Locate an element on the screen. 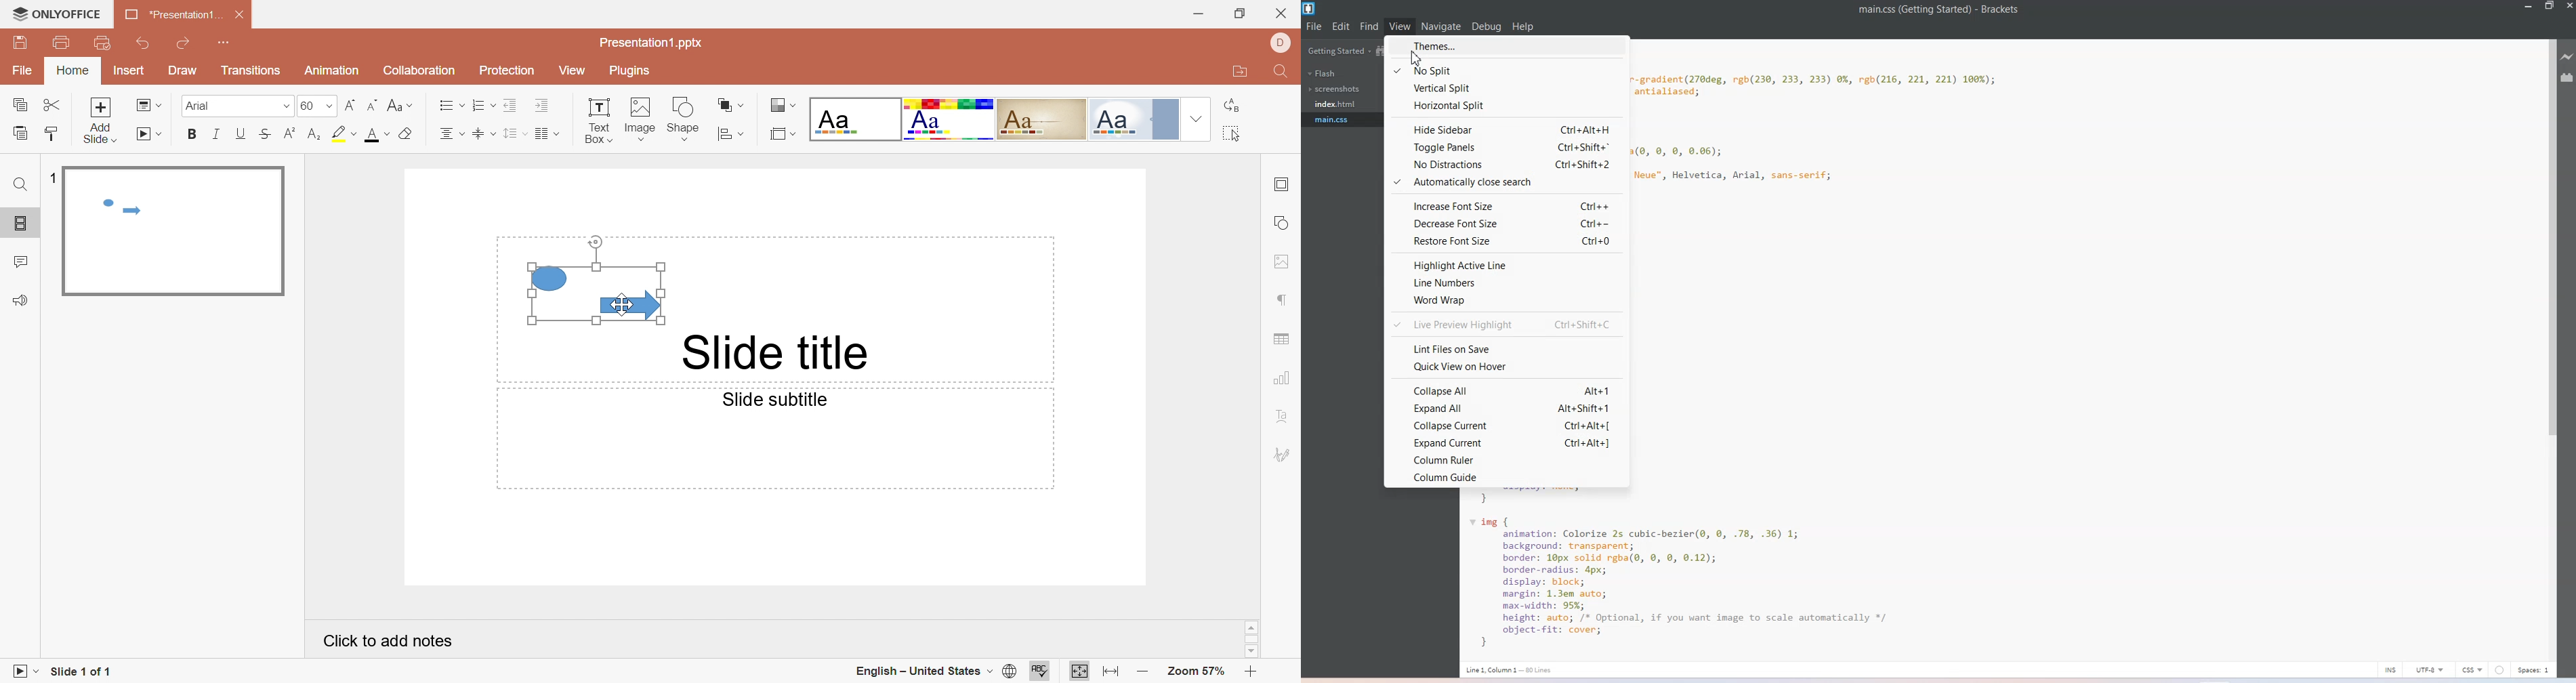 The width and height of the screenshot is (2576, 700). Minimize is located at coordinates (2529, 5).